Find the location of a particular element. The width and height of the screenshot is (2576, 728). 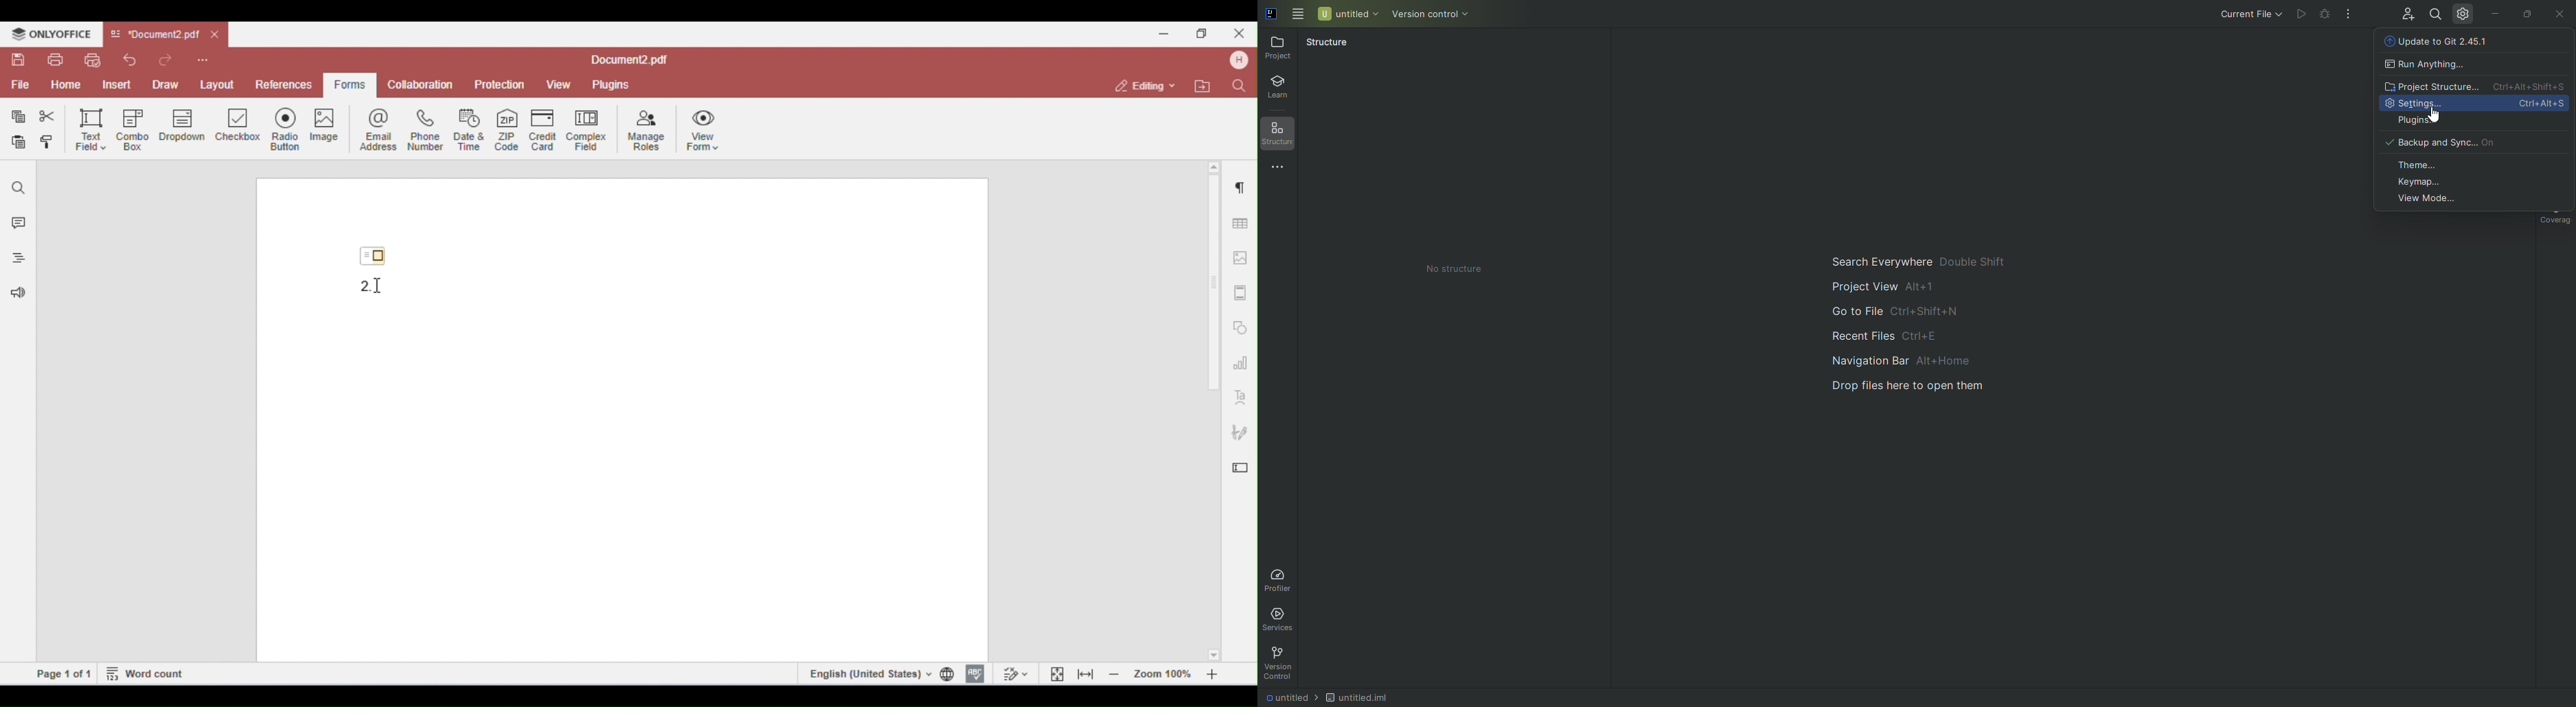

Pointer is located at coordinates (2442, 115).